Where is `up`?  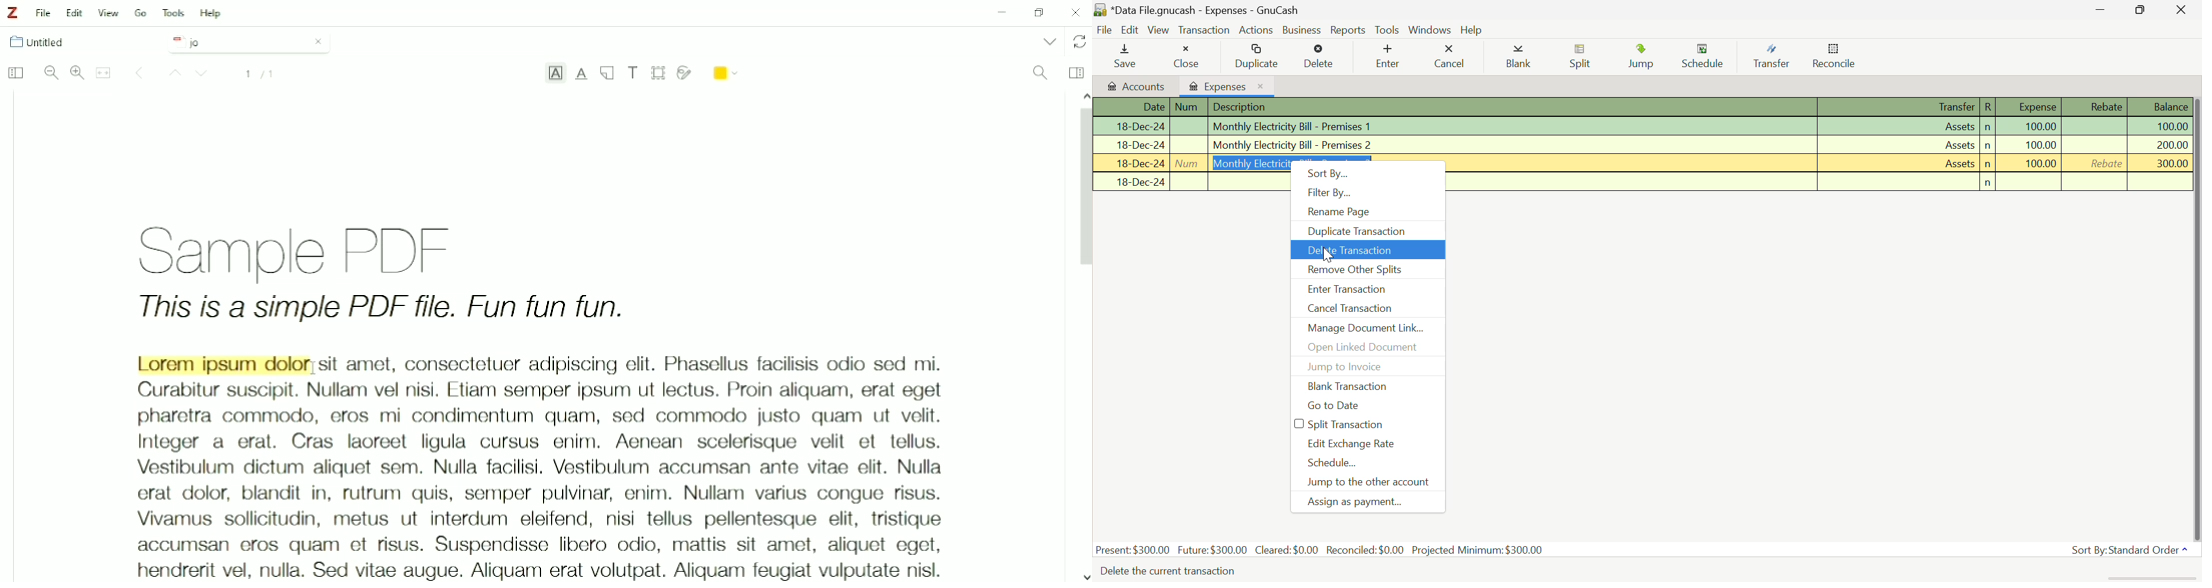
up is located at coordinates (1082, 94).